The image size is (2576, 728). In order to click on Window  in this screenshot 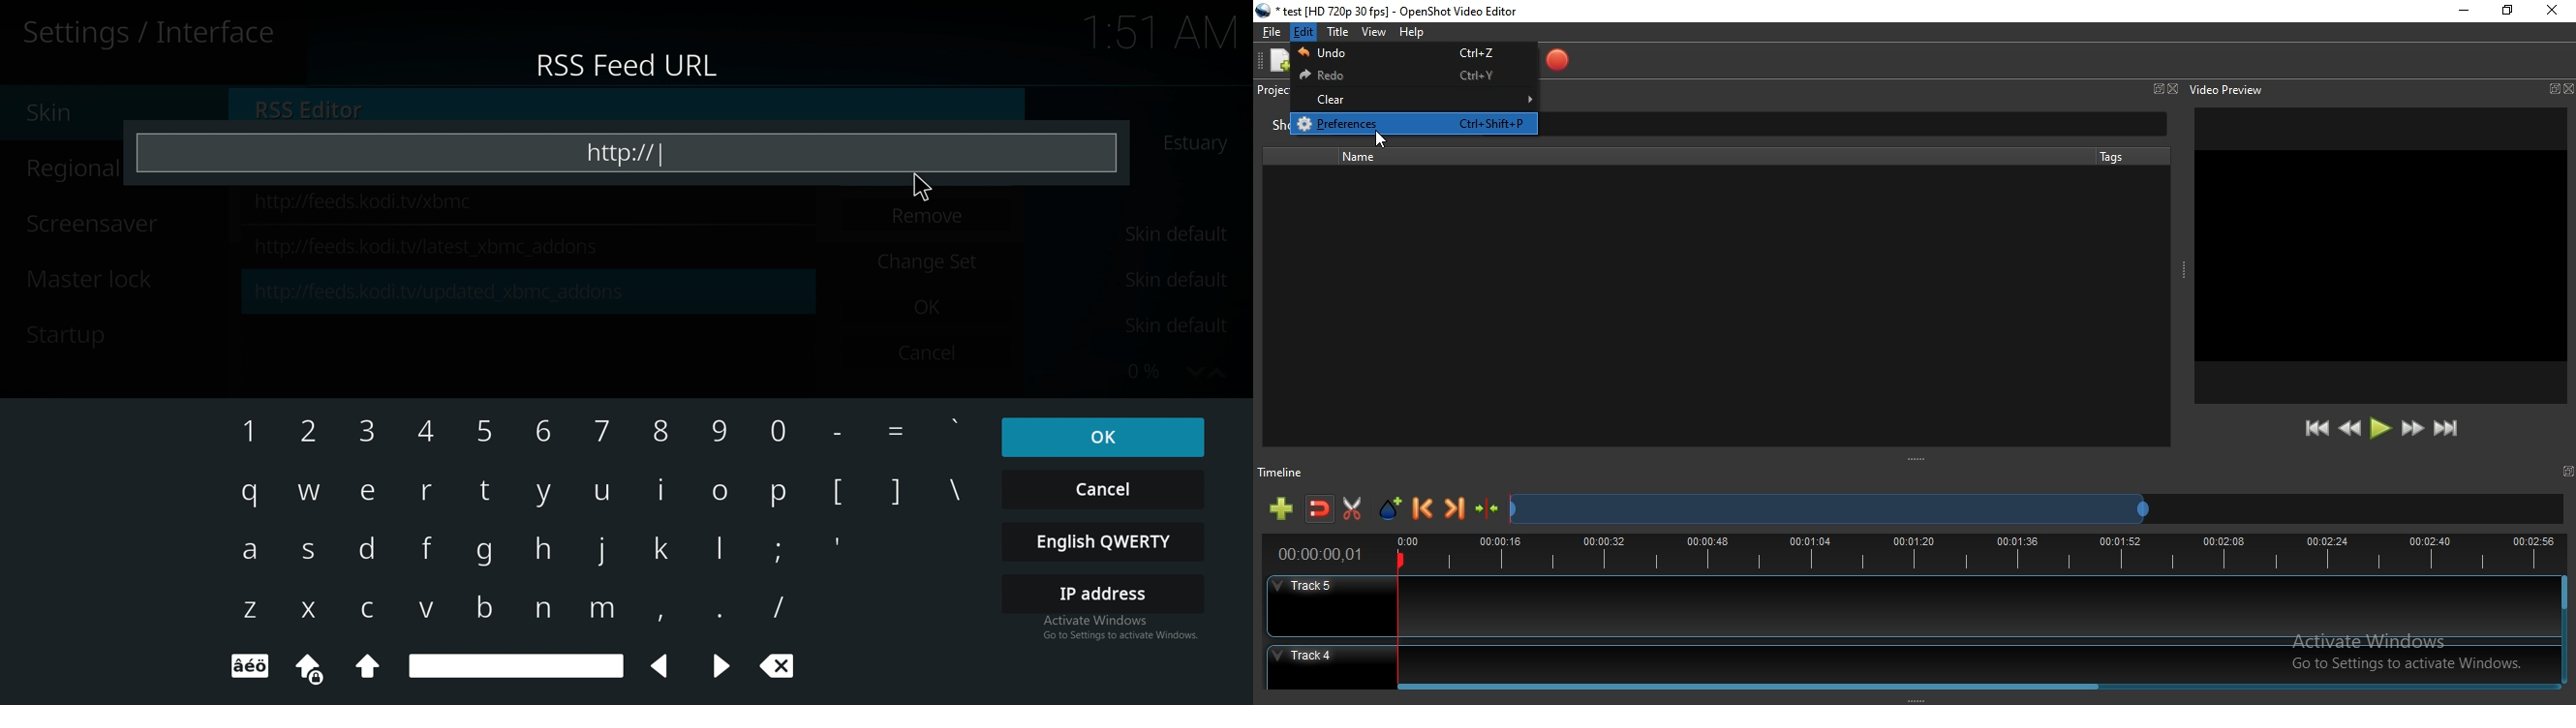, I will do `click(2157, 88)`.